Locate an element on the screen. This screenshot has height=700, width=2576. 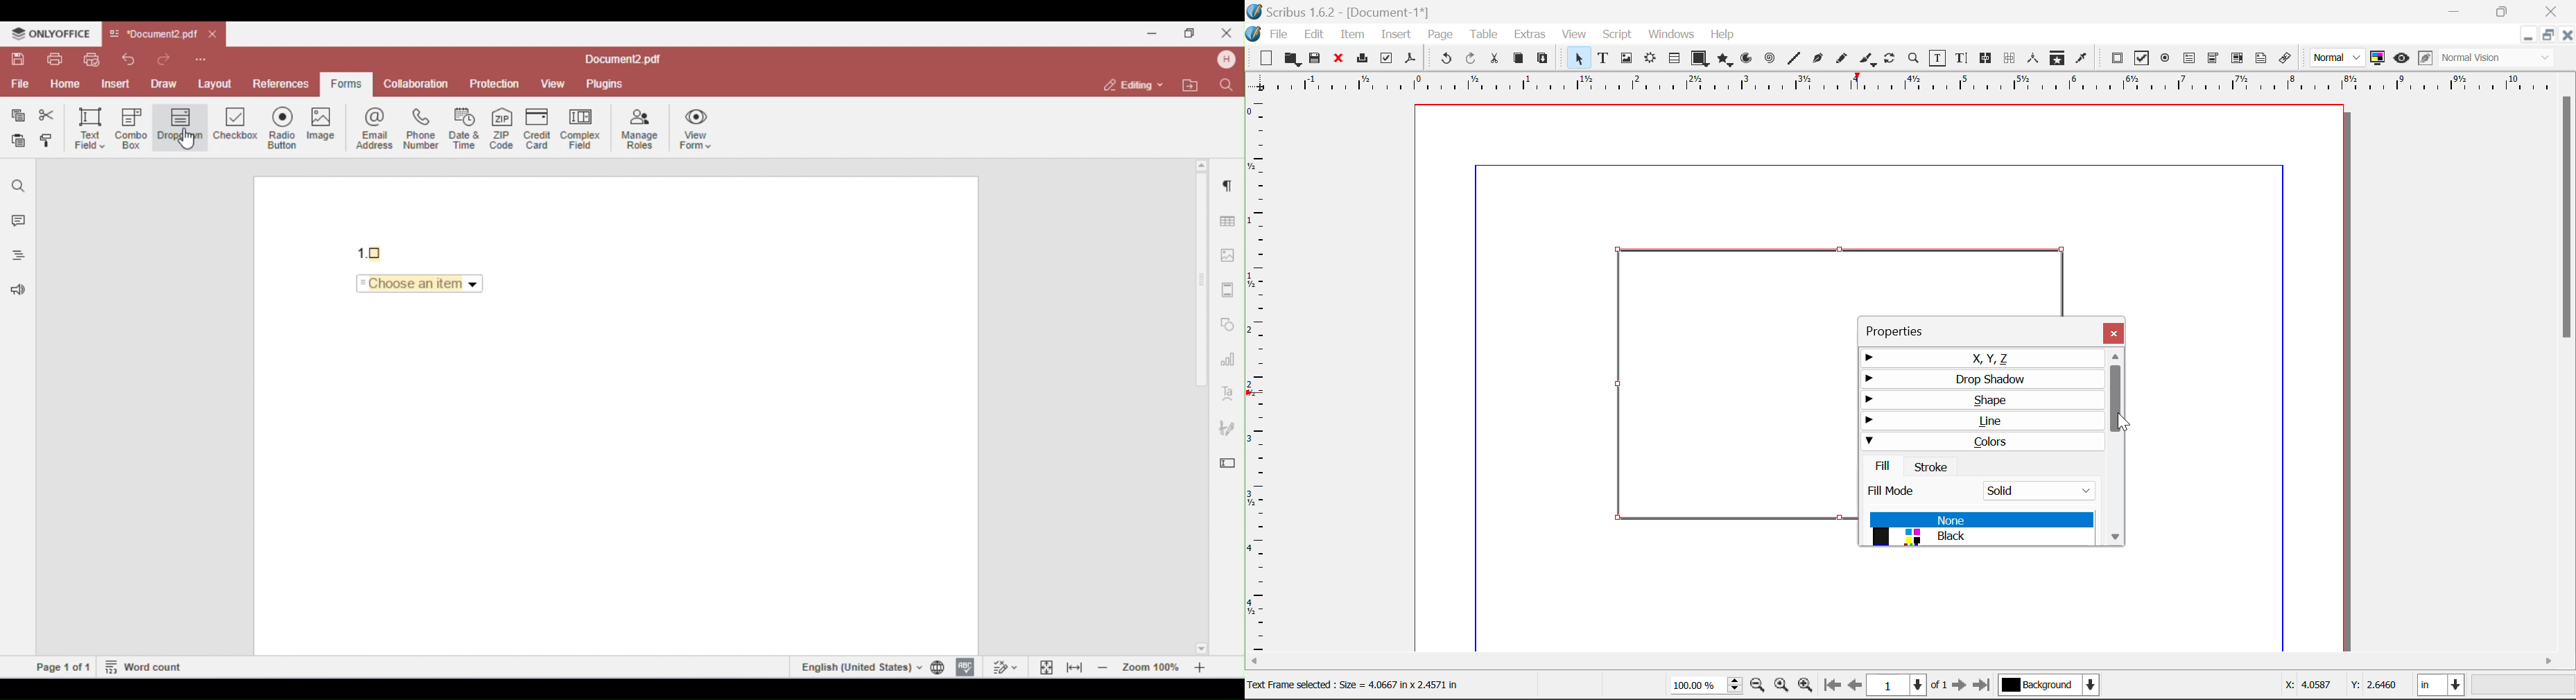
Image Frame is located at coordinates (1626, 58).